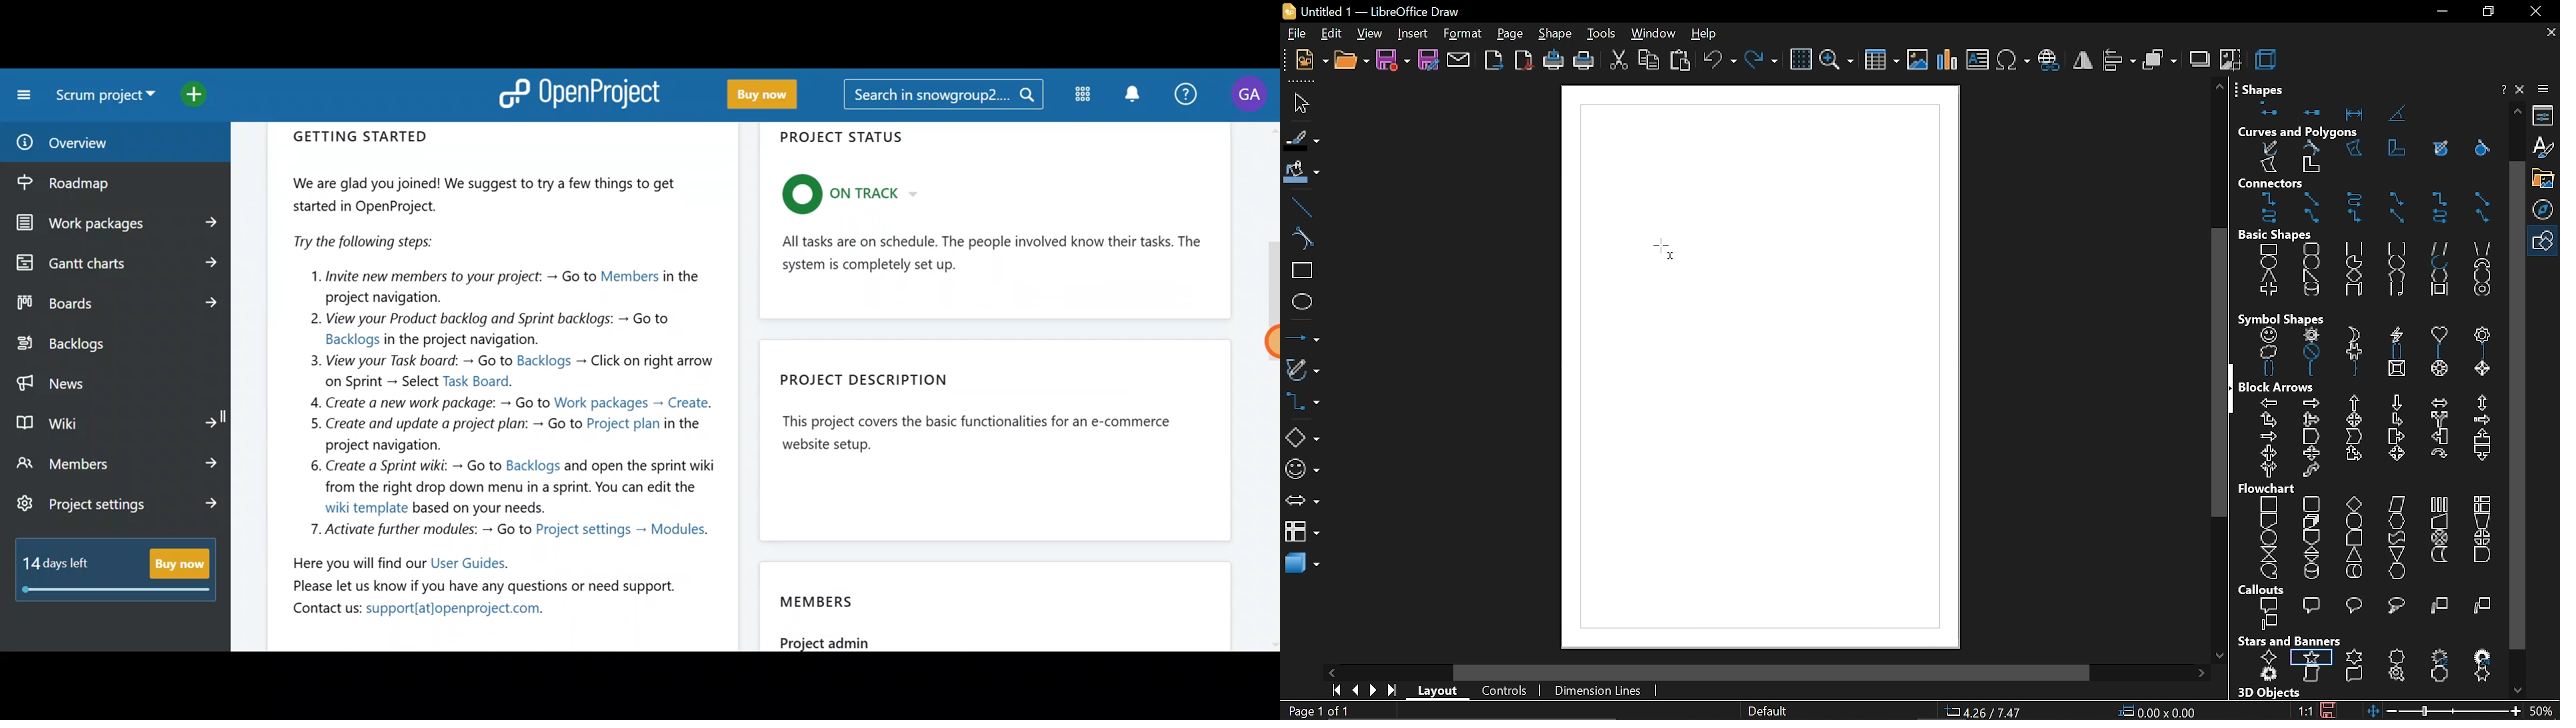  What do you see at coordinates (2269, 59) in the screenshot?
I see `3d effects` at bounding box center [2269, 59].